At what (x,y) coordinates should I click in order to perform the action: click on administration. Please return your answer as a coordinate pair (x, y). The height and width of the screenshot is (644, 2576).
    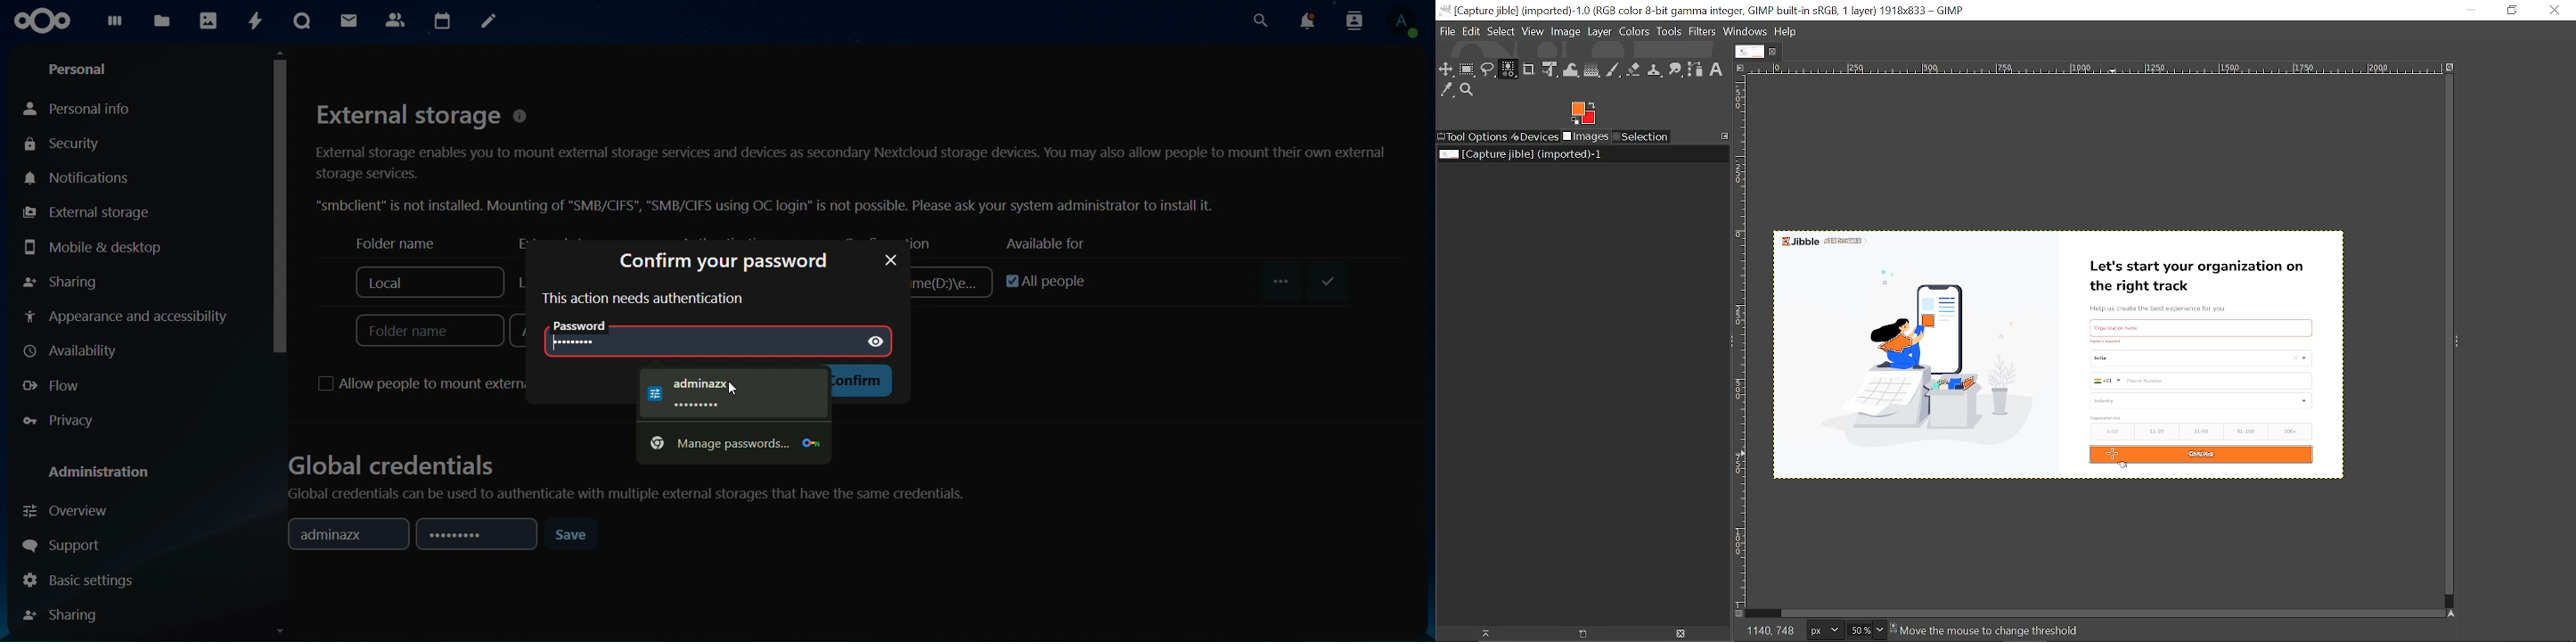
    Looking at the image, I should click on (100, 474).